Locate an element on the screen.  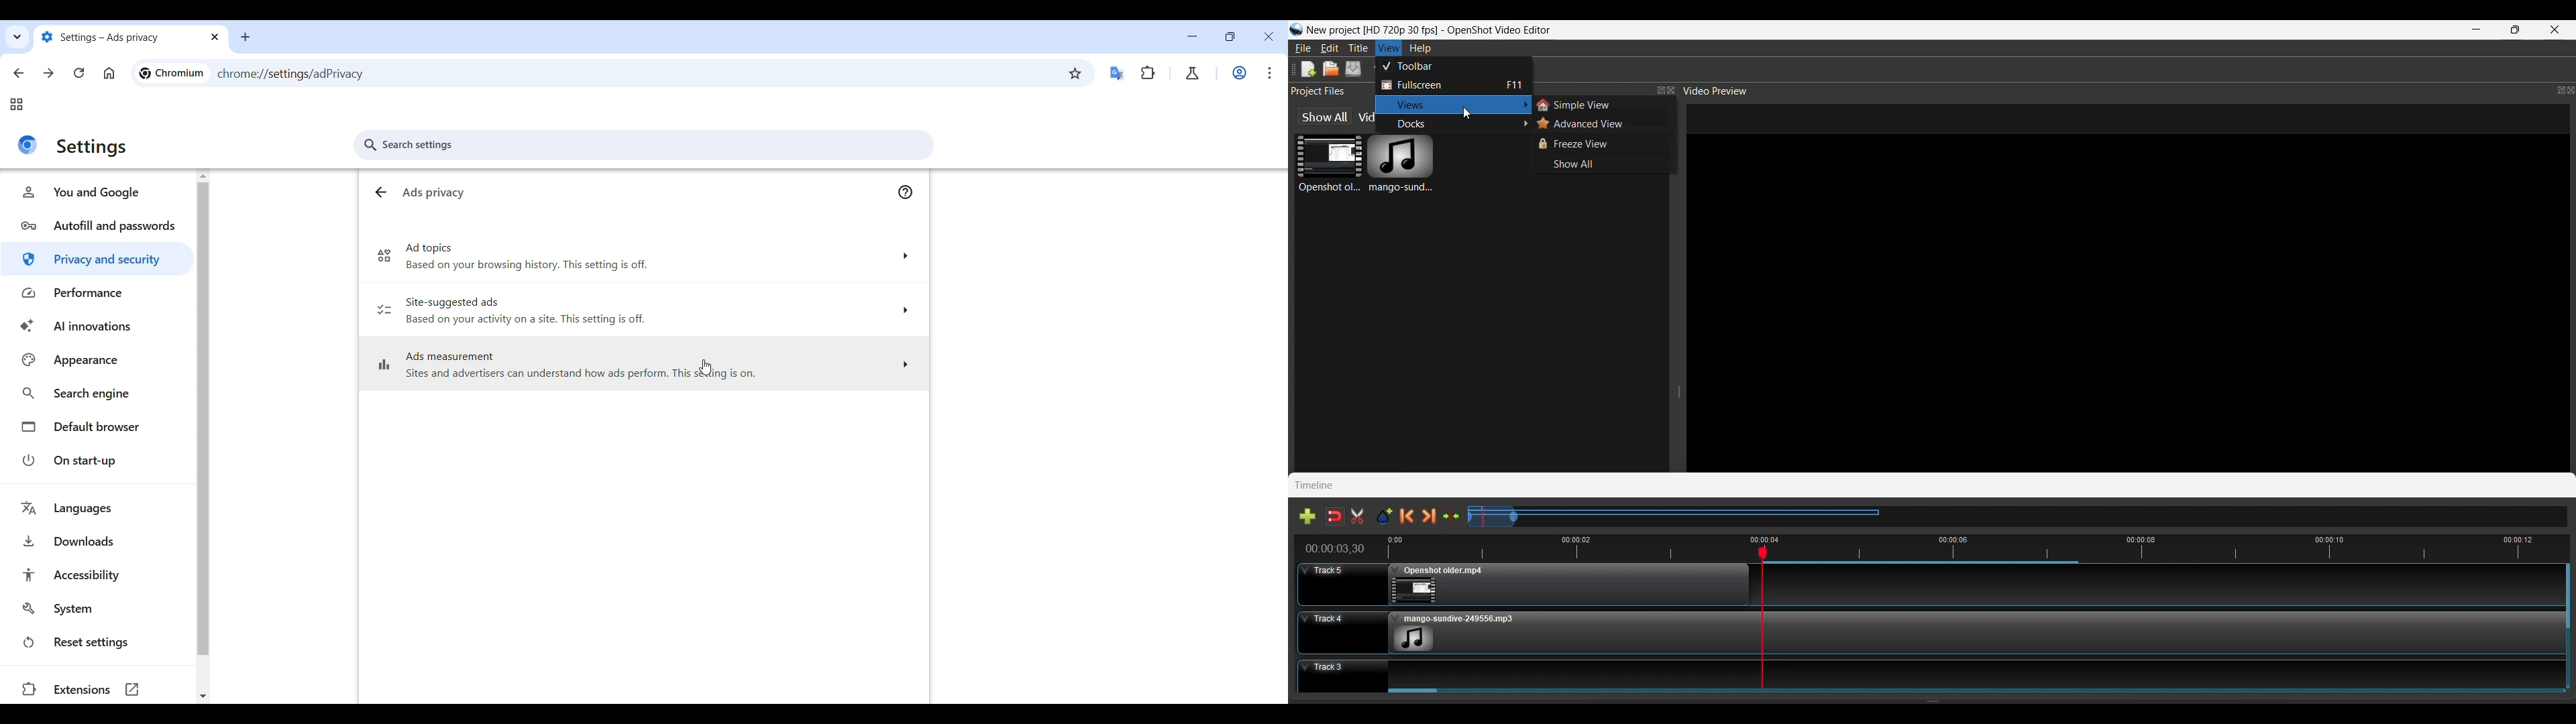
Slider is located at coordinates (2017, 517).